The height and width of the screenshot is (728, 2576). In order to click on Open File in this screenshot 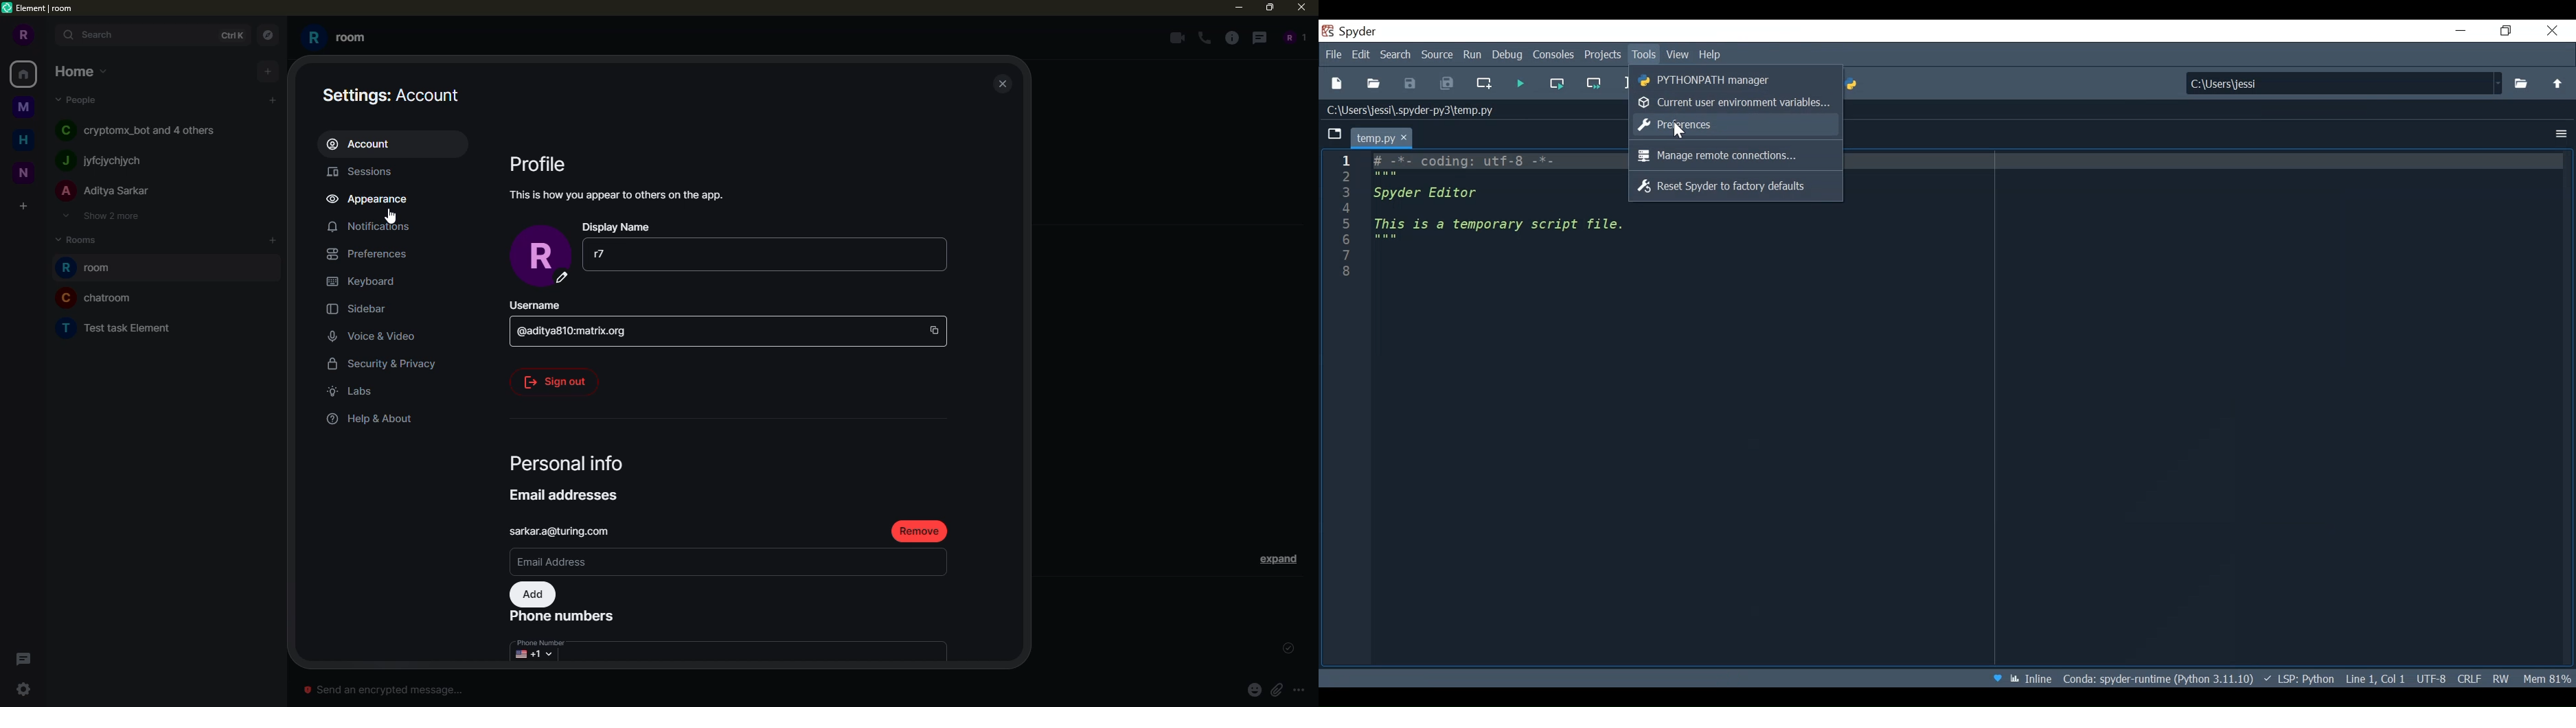, I will do `click(1372, 85)`.